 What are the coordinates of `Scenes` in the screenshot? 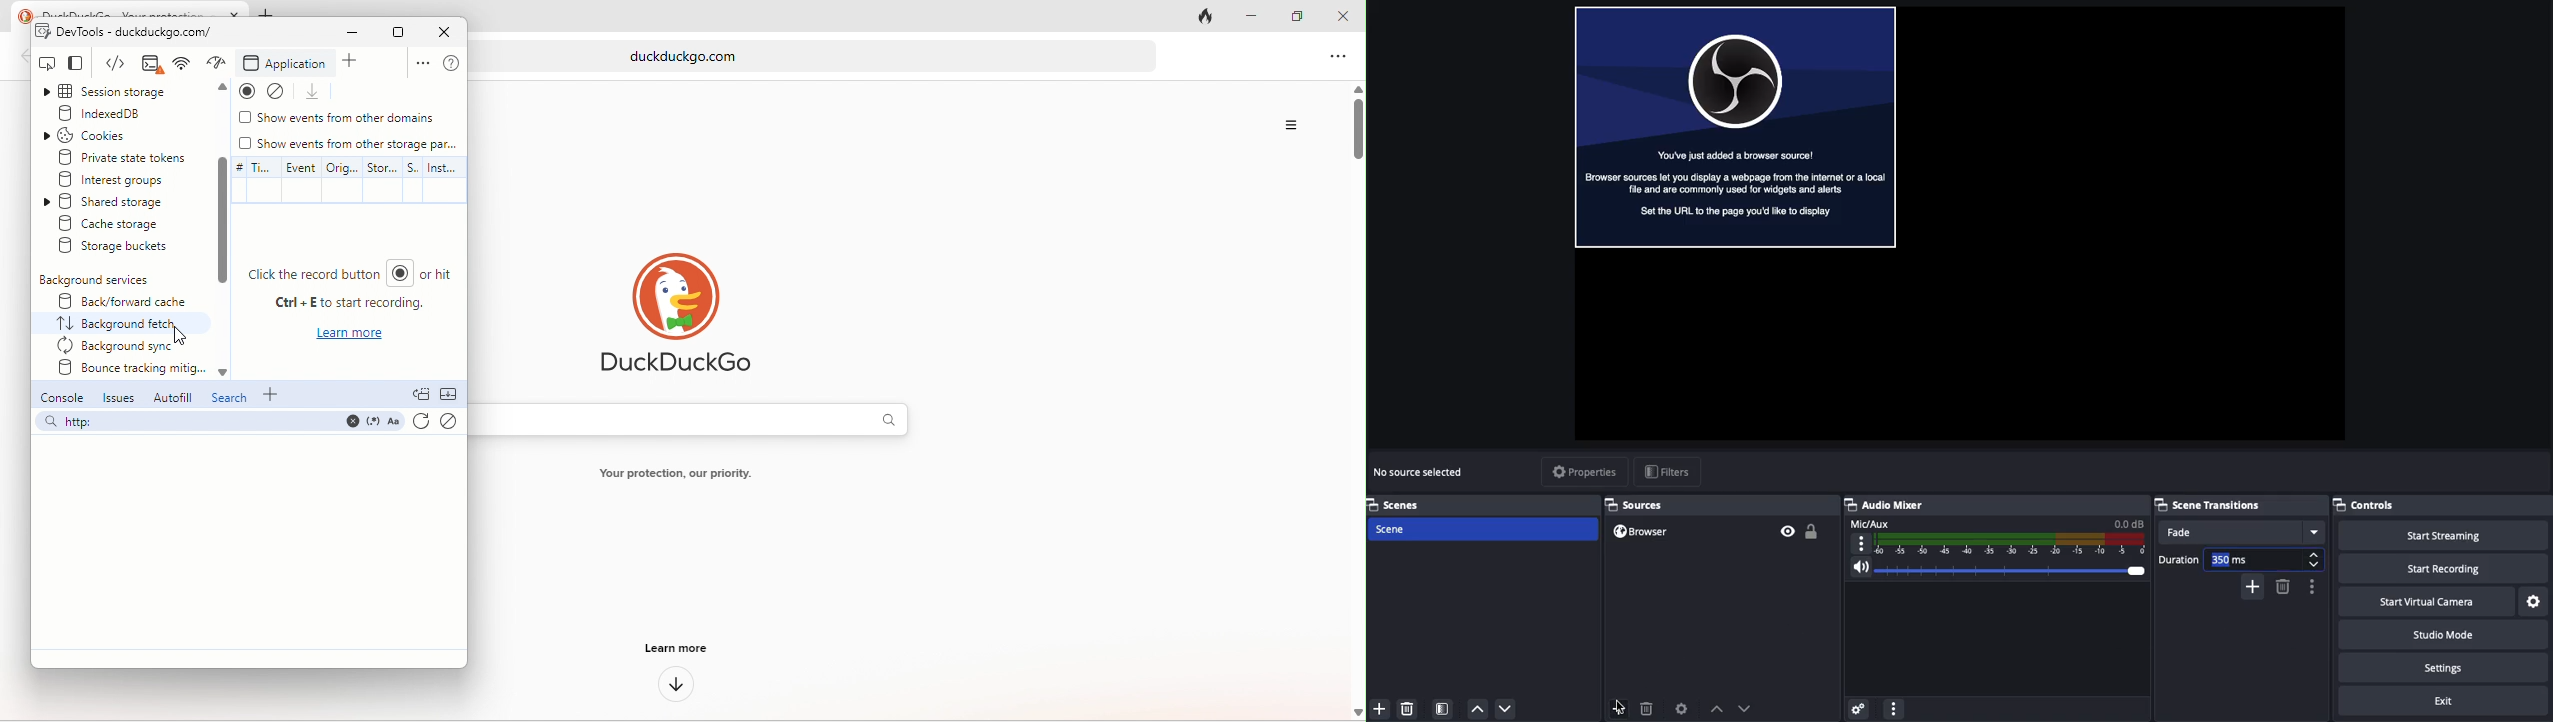 It's located at (1405, 505).